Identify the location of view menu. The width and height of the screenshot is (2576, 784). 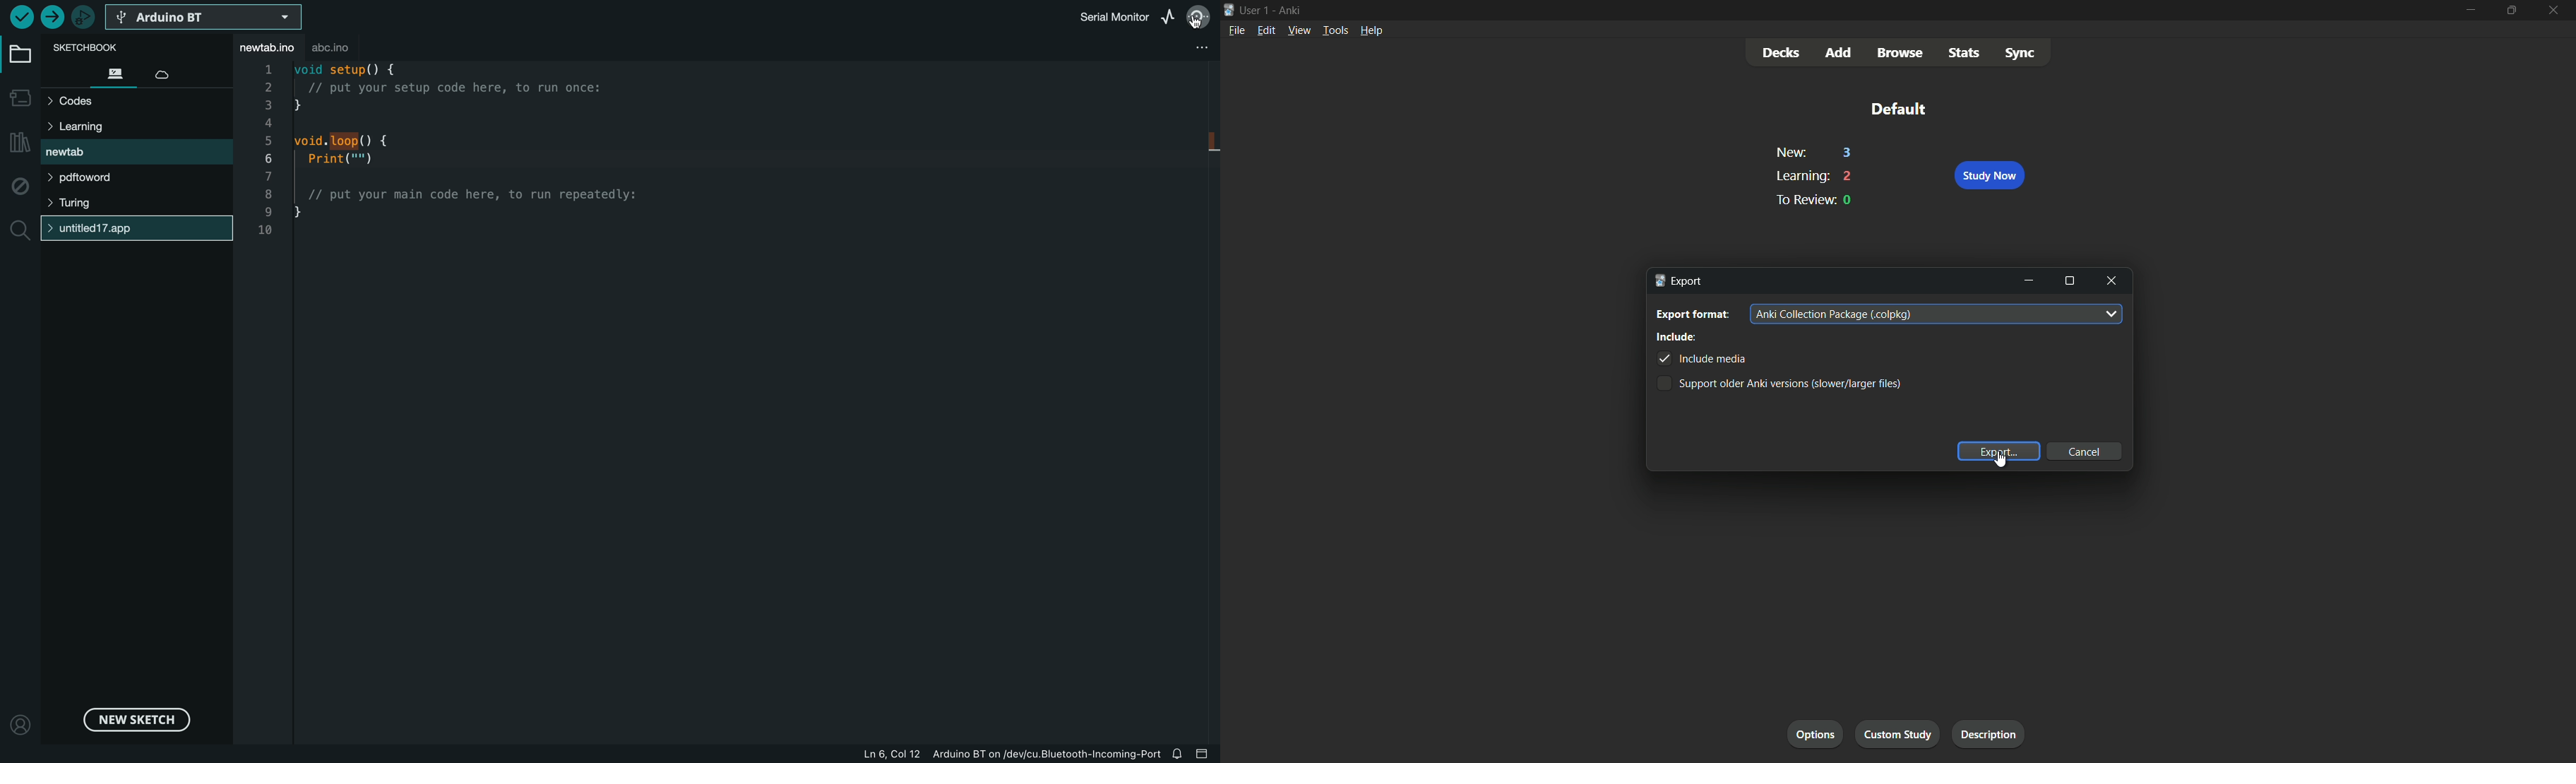
(1299, 30).